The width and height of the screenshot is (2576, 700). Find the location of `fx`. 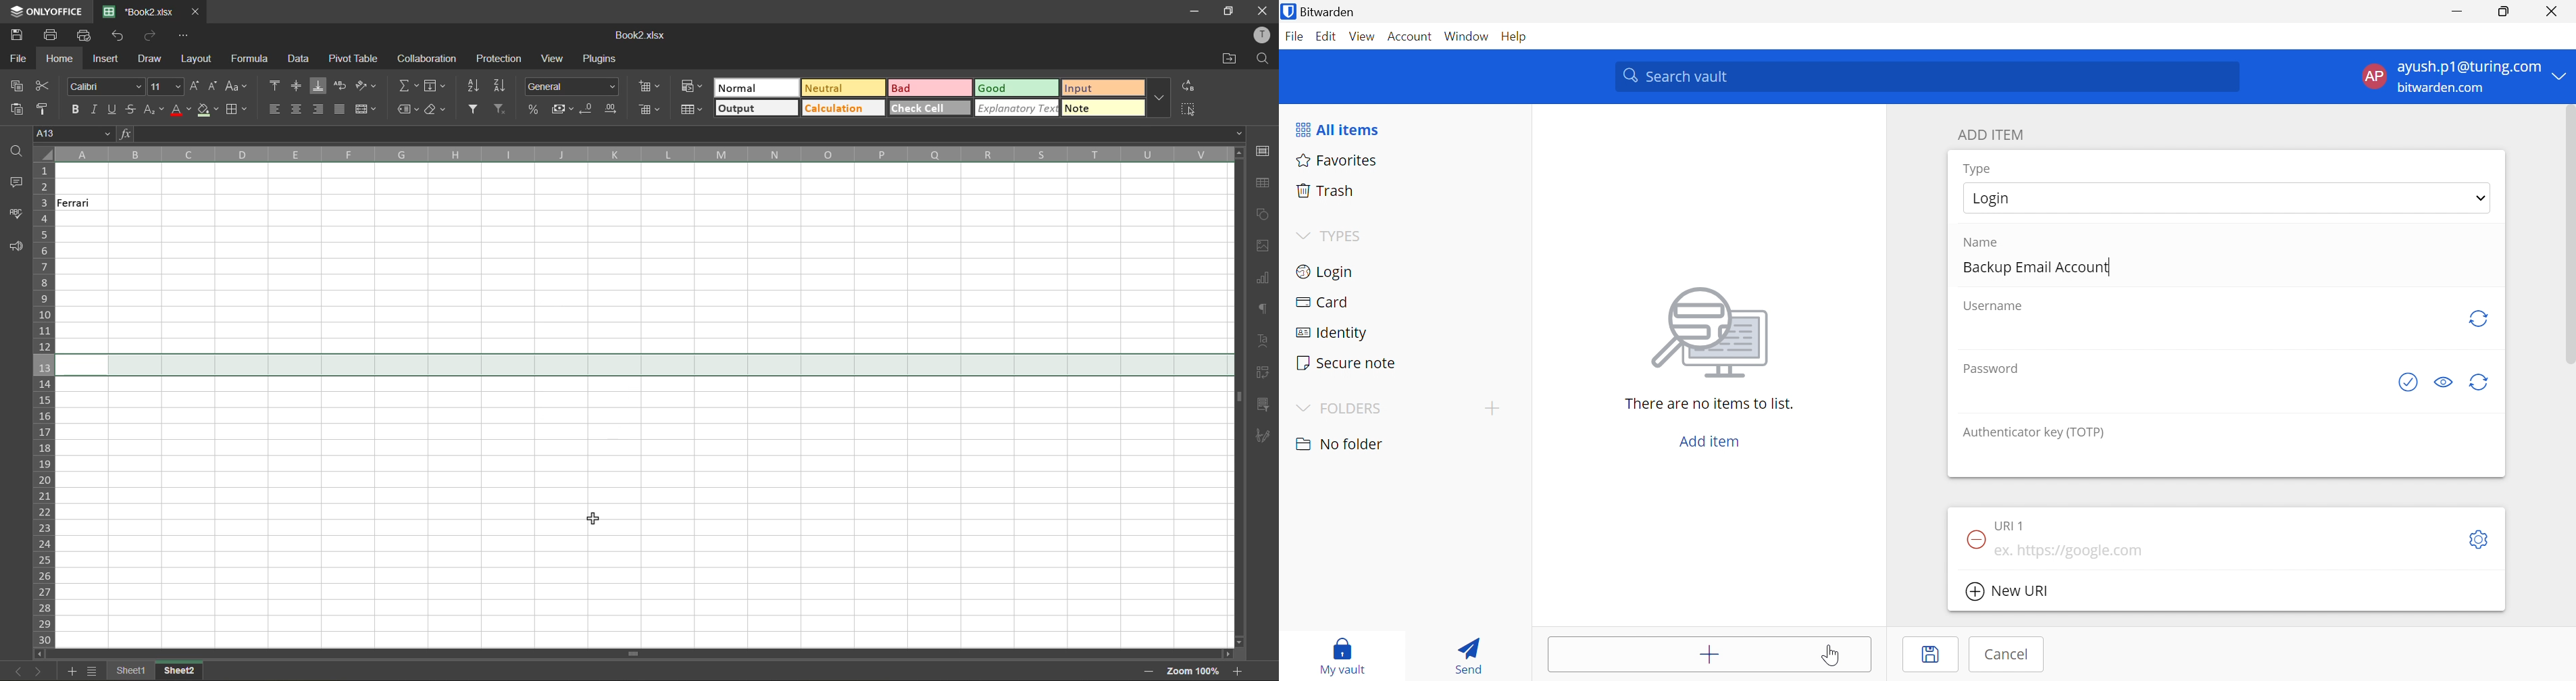

fx is located at coordinates (127, 133).